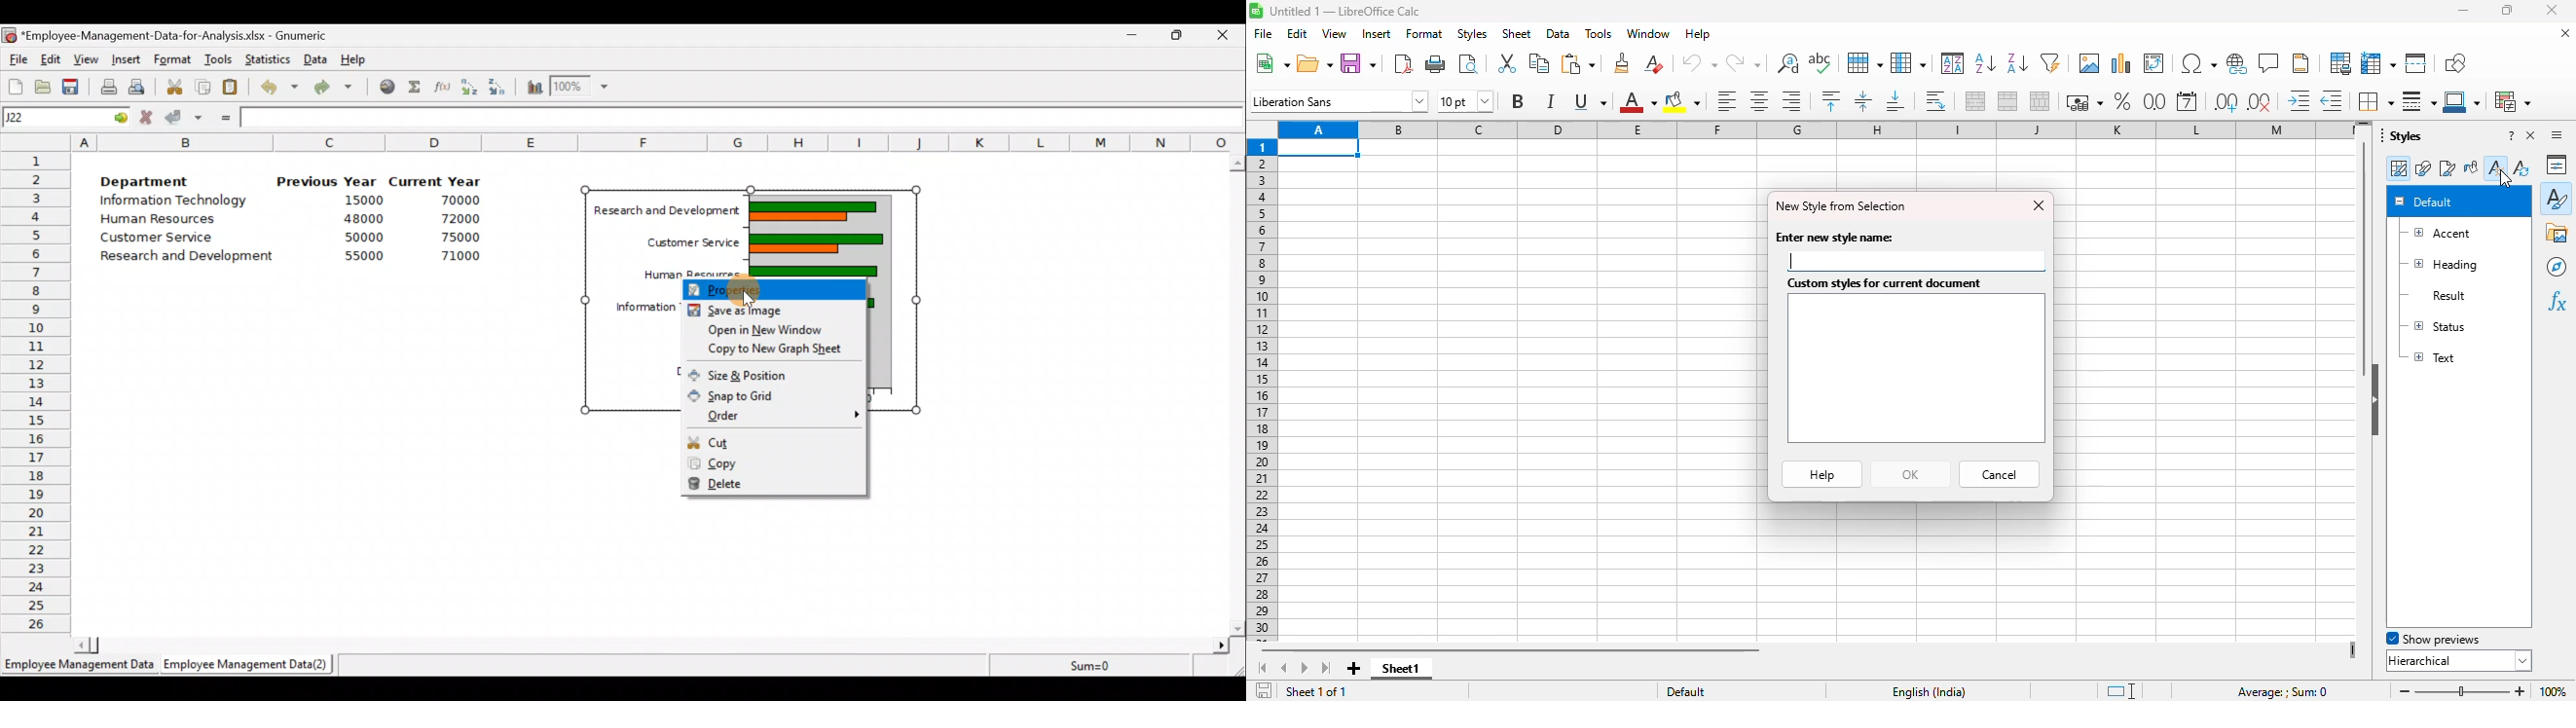  What do you see at coordinates (223, 118) in the screenshot?
I see `Enter formula` at bounding box center [223, 118].